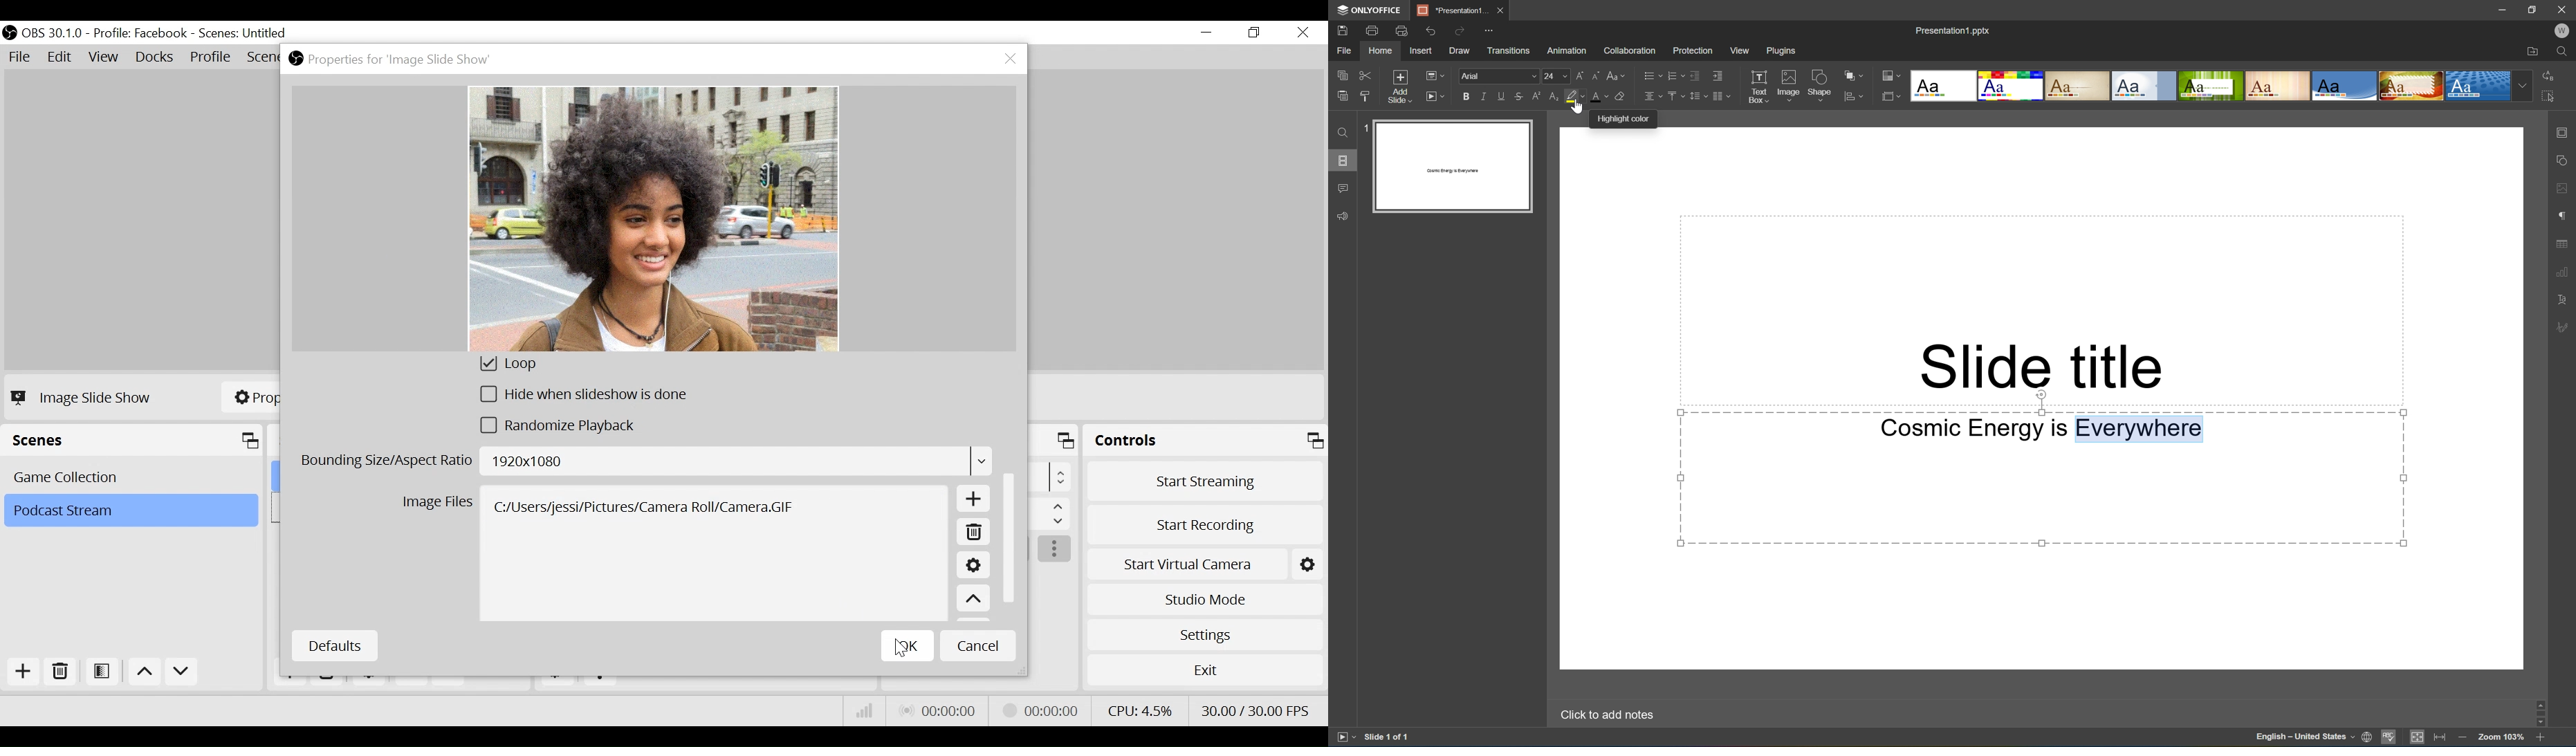  I want to click on Change slide layout, so click(1433, 75).